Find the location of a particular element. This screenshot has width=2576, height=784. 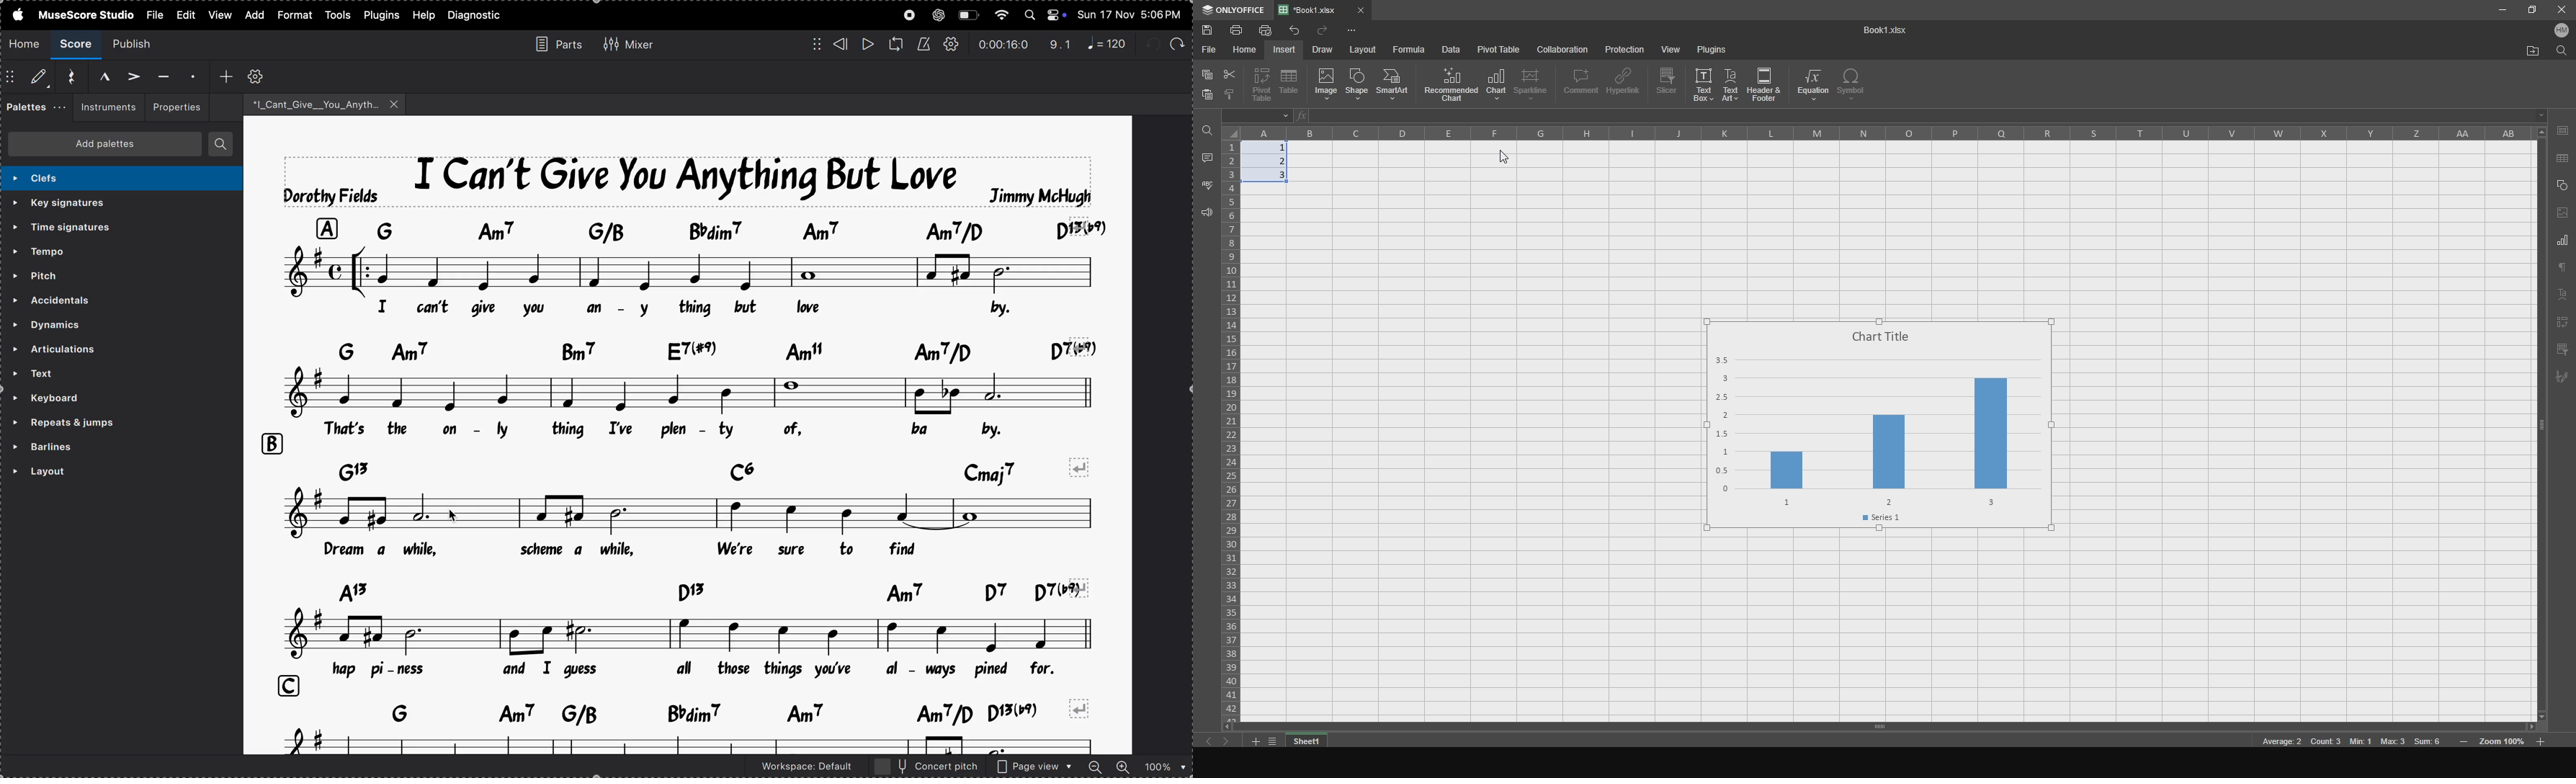

image is located at coordinates (1323, 86).